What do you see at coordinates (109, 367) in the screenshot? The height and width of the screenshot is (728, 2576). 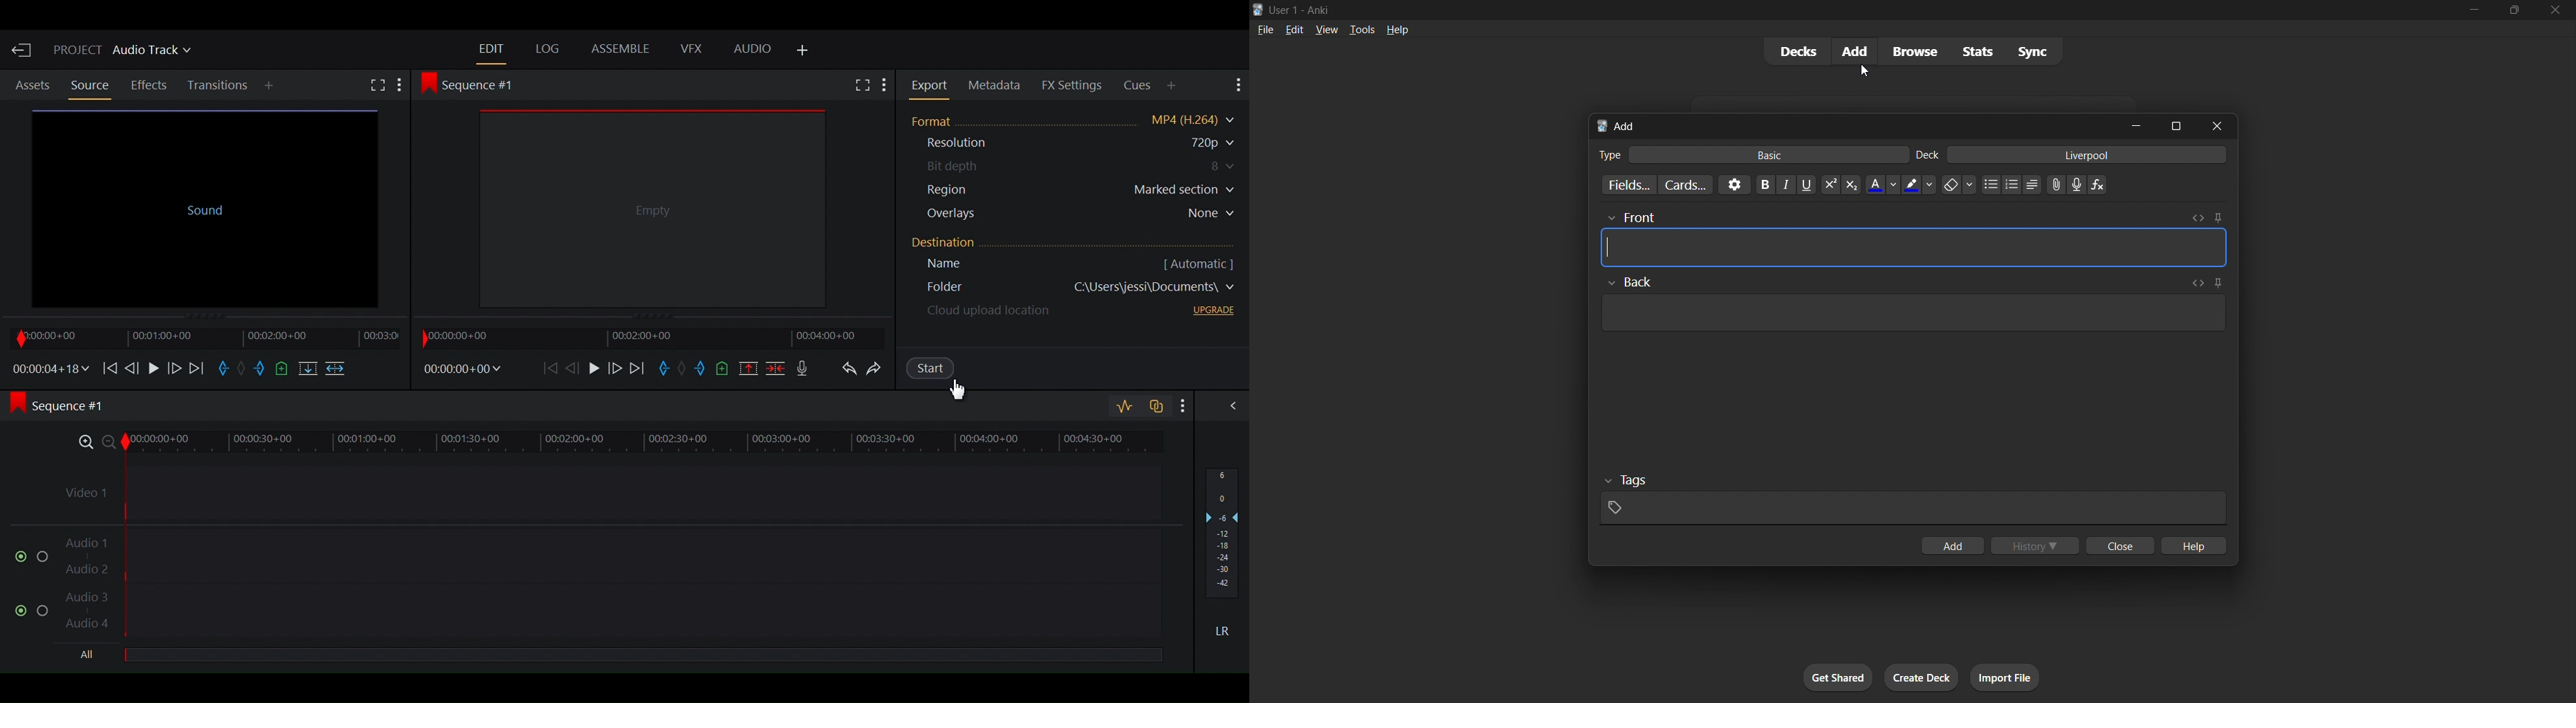 I see `Move Backward` at bounding box center [109, 367].